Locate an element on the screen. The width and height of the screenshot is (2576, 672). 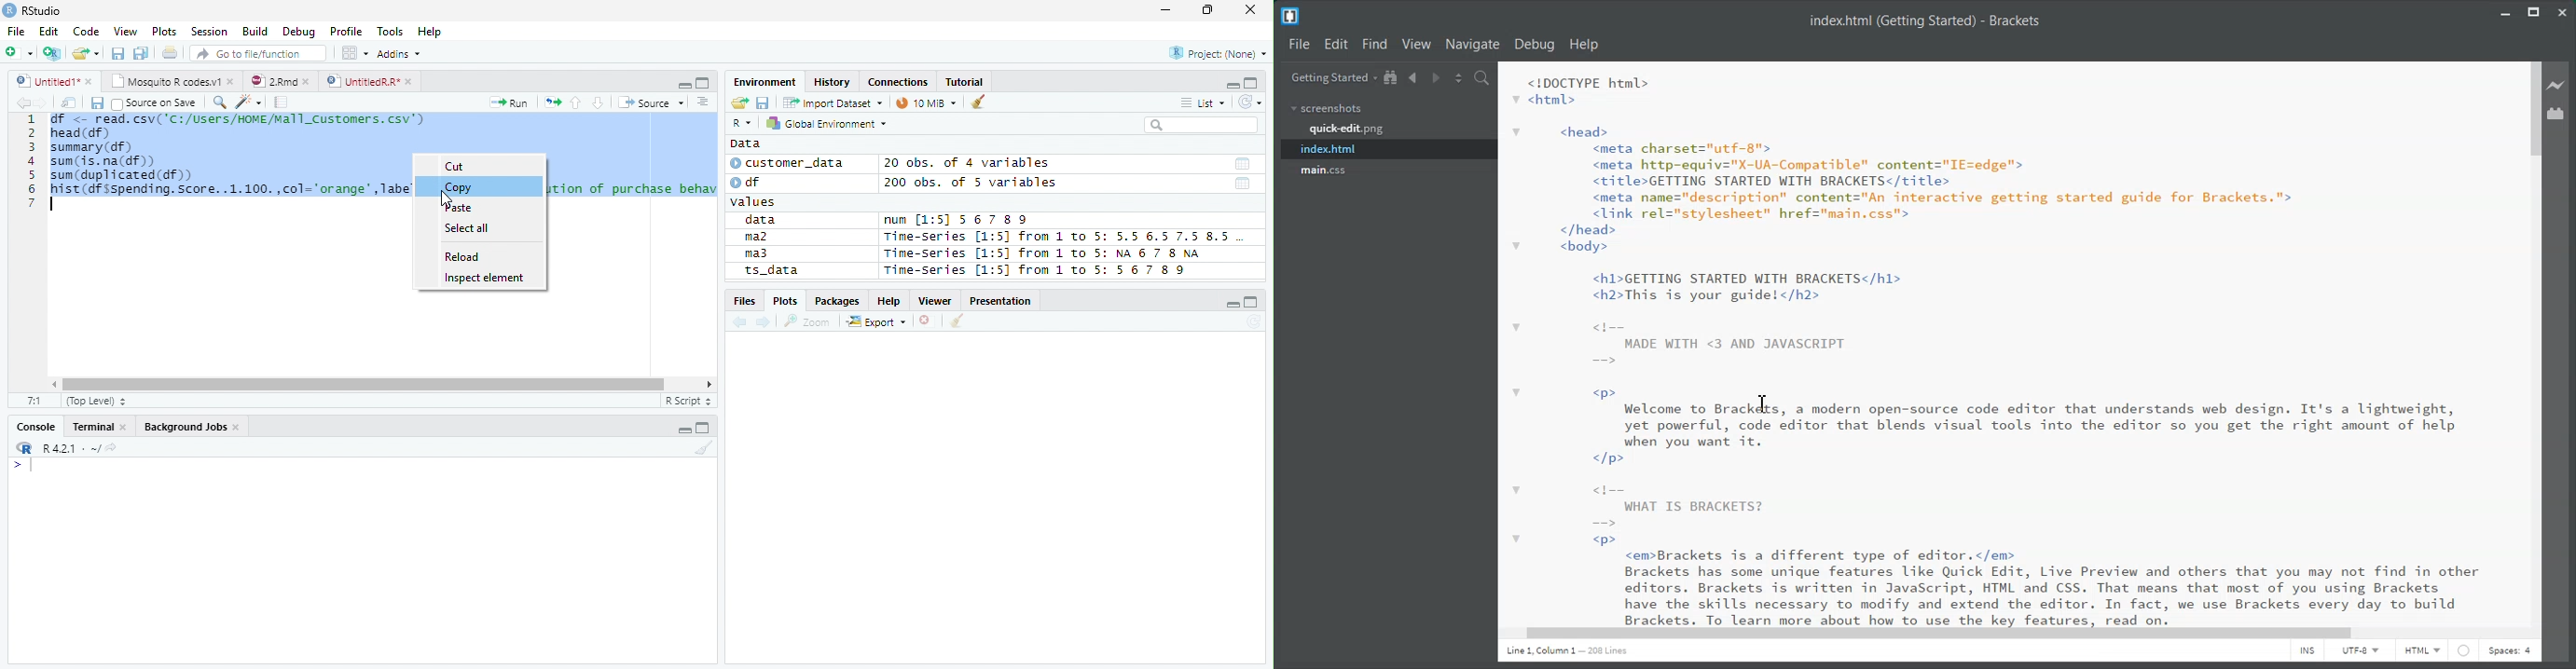
Scroll is located at coordinates (379, 386).